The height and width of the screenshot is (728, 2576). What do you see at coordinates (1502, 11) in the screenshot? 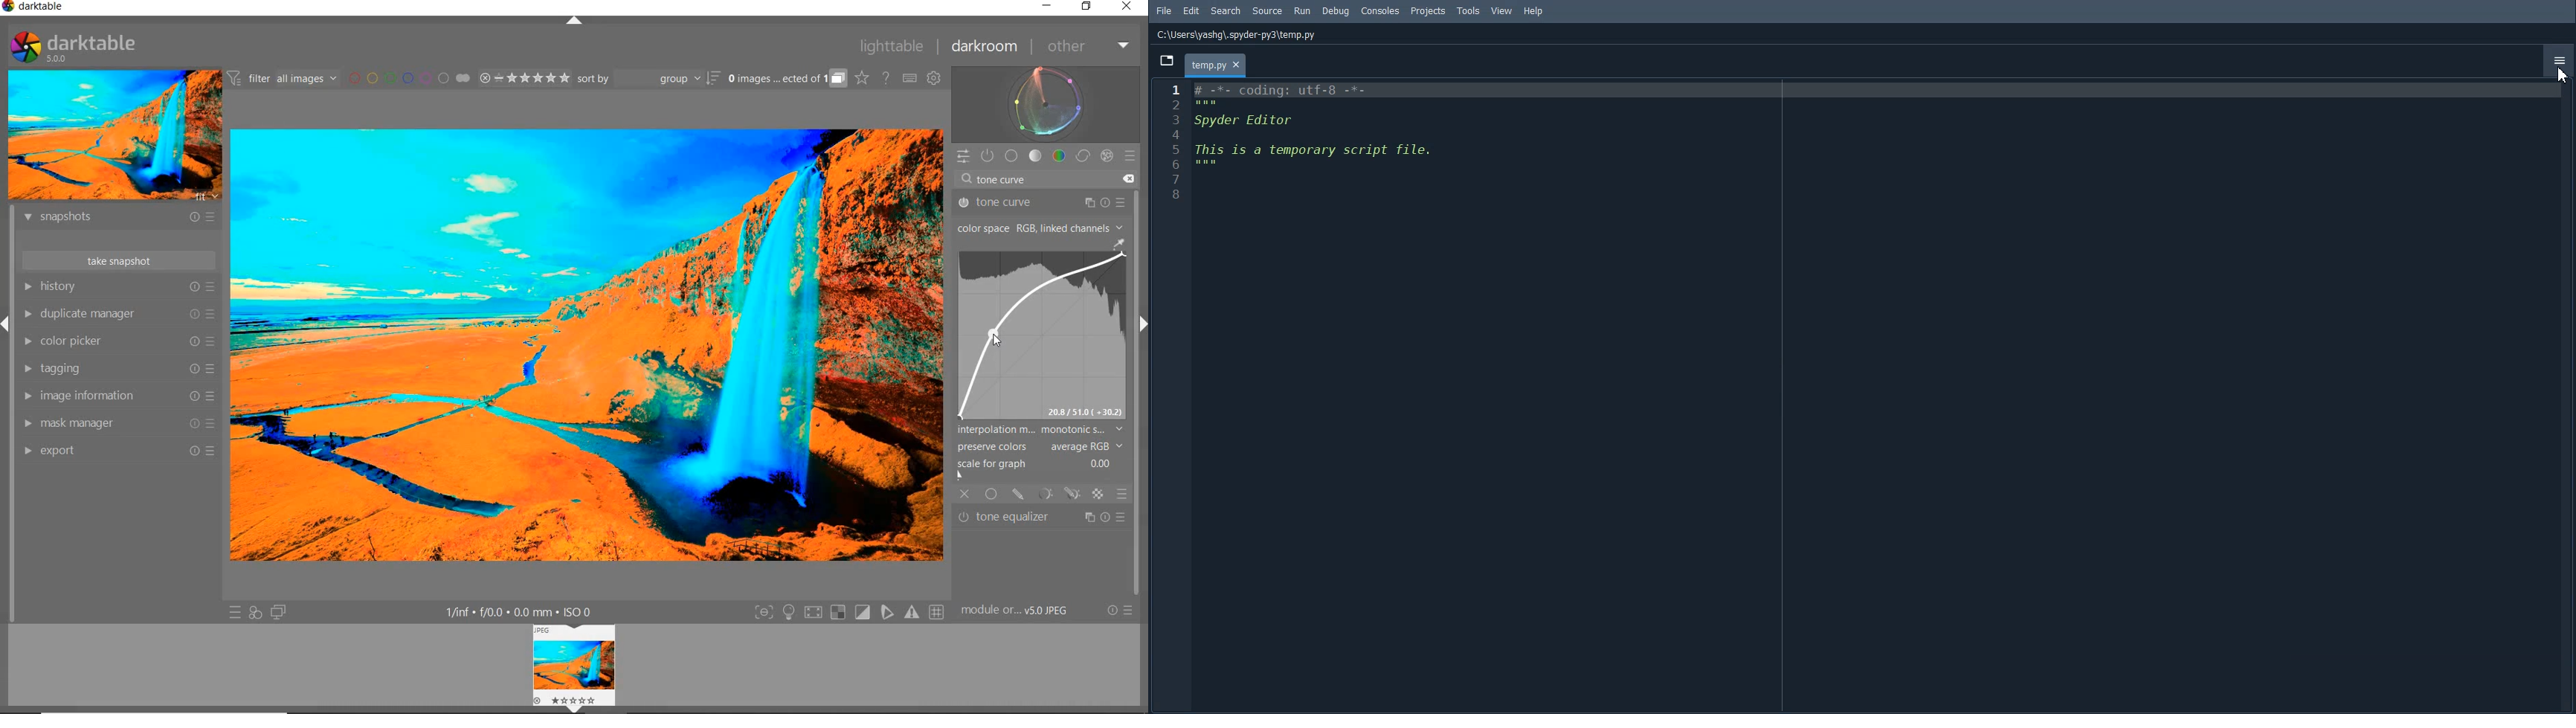
I see `View` at bounding box center [1502, 11].